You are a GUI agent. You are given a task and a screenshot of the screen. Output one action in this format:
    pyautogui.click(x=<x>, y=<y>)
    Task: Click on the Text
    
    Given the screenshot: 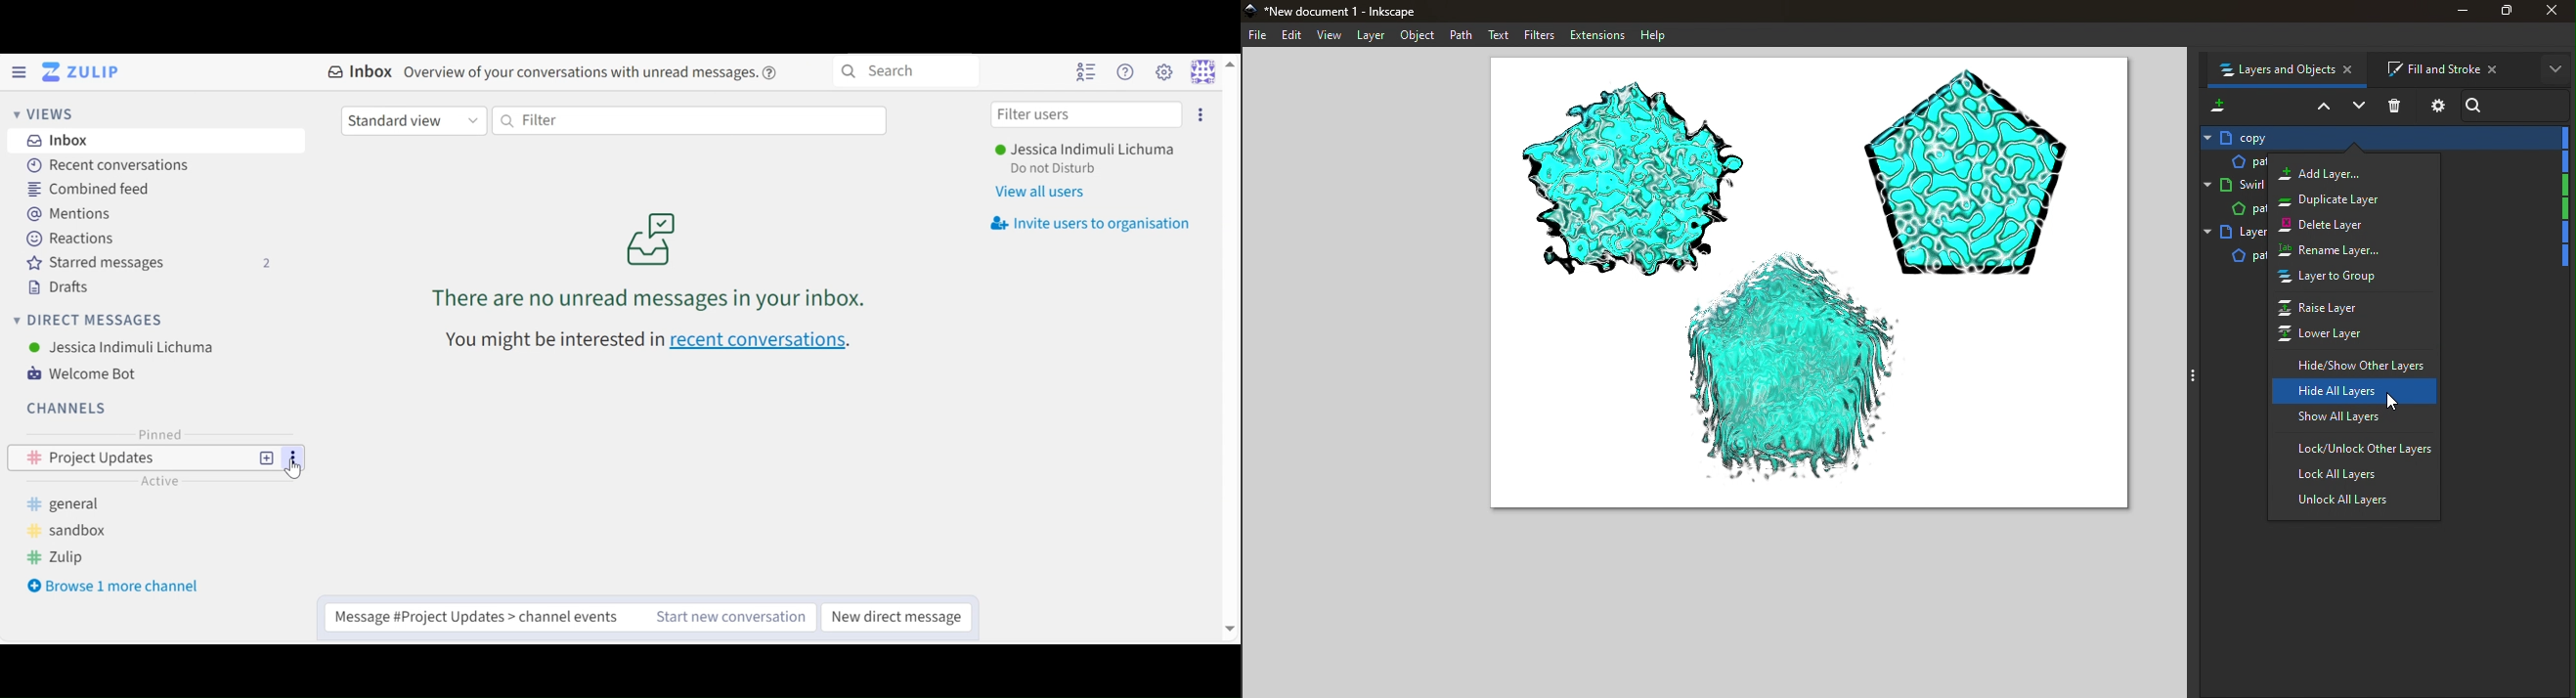 What is the action you would take?
    pyautogui.click(x=1499, y=35)
    